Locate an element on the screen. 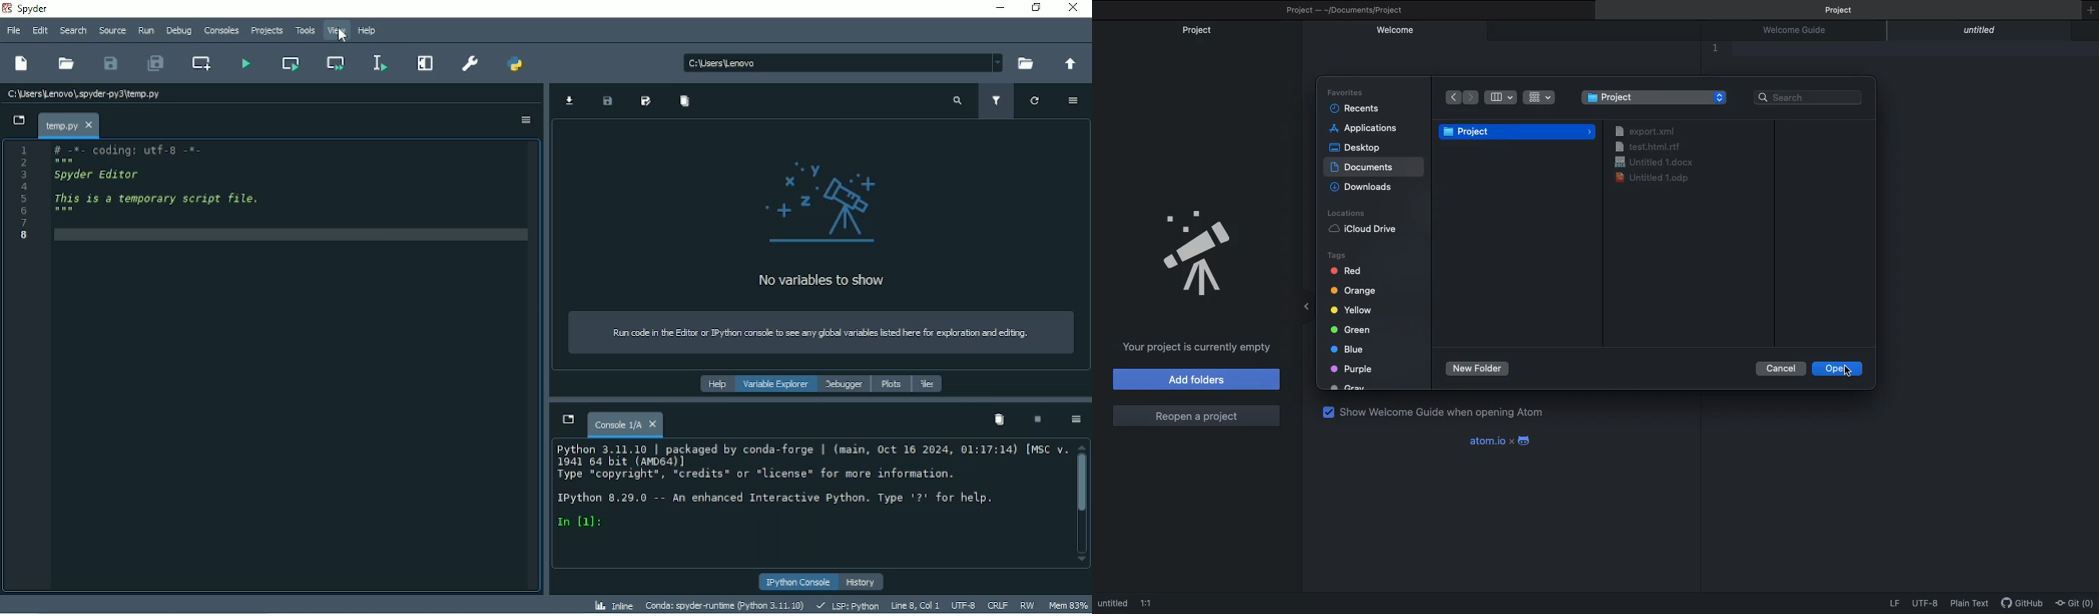  View is located at coordinates (337, 31).